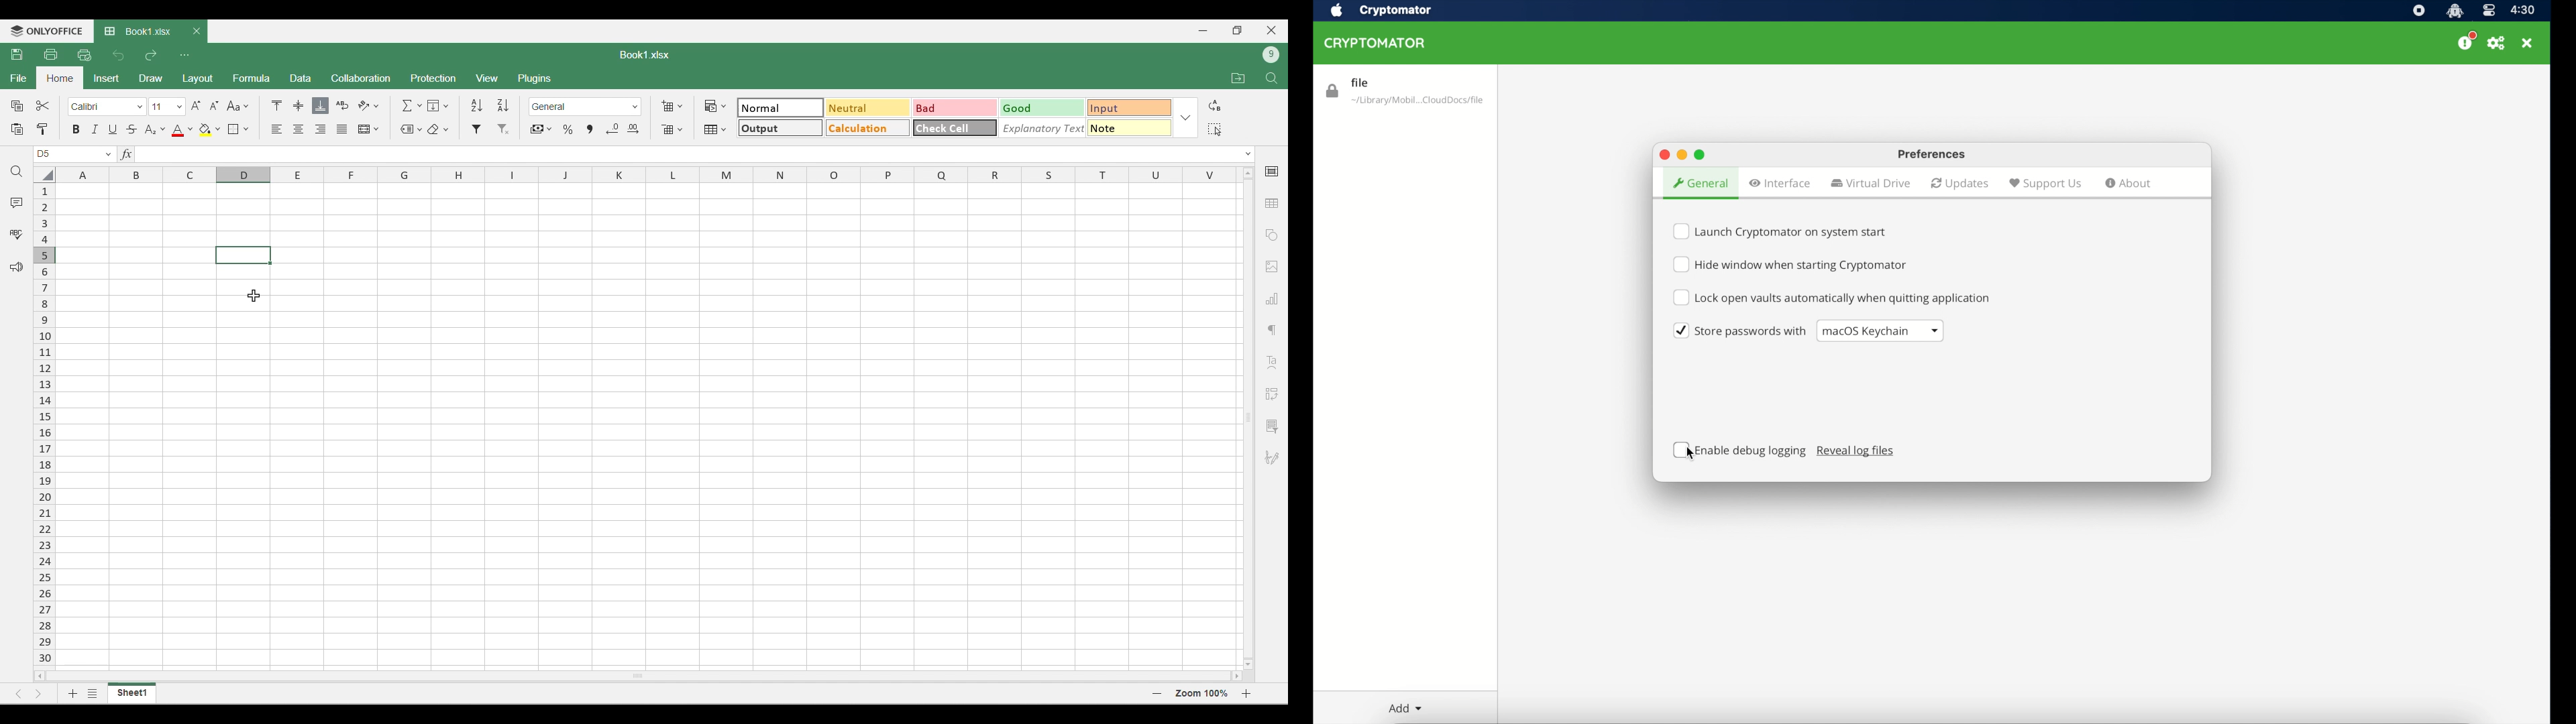 The width and height of the screenshot is (2576, 728). I want to click on Spell check, so click(16, 234).